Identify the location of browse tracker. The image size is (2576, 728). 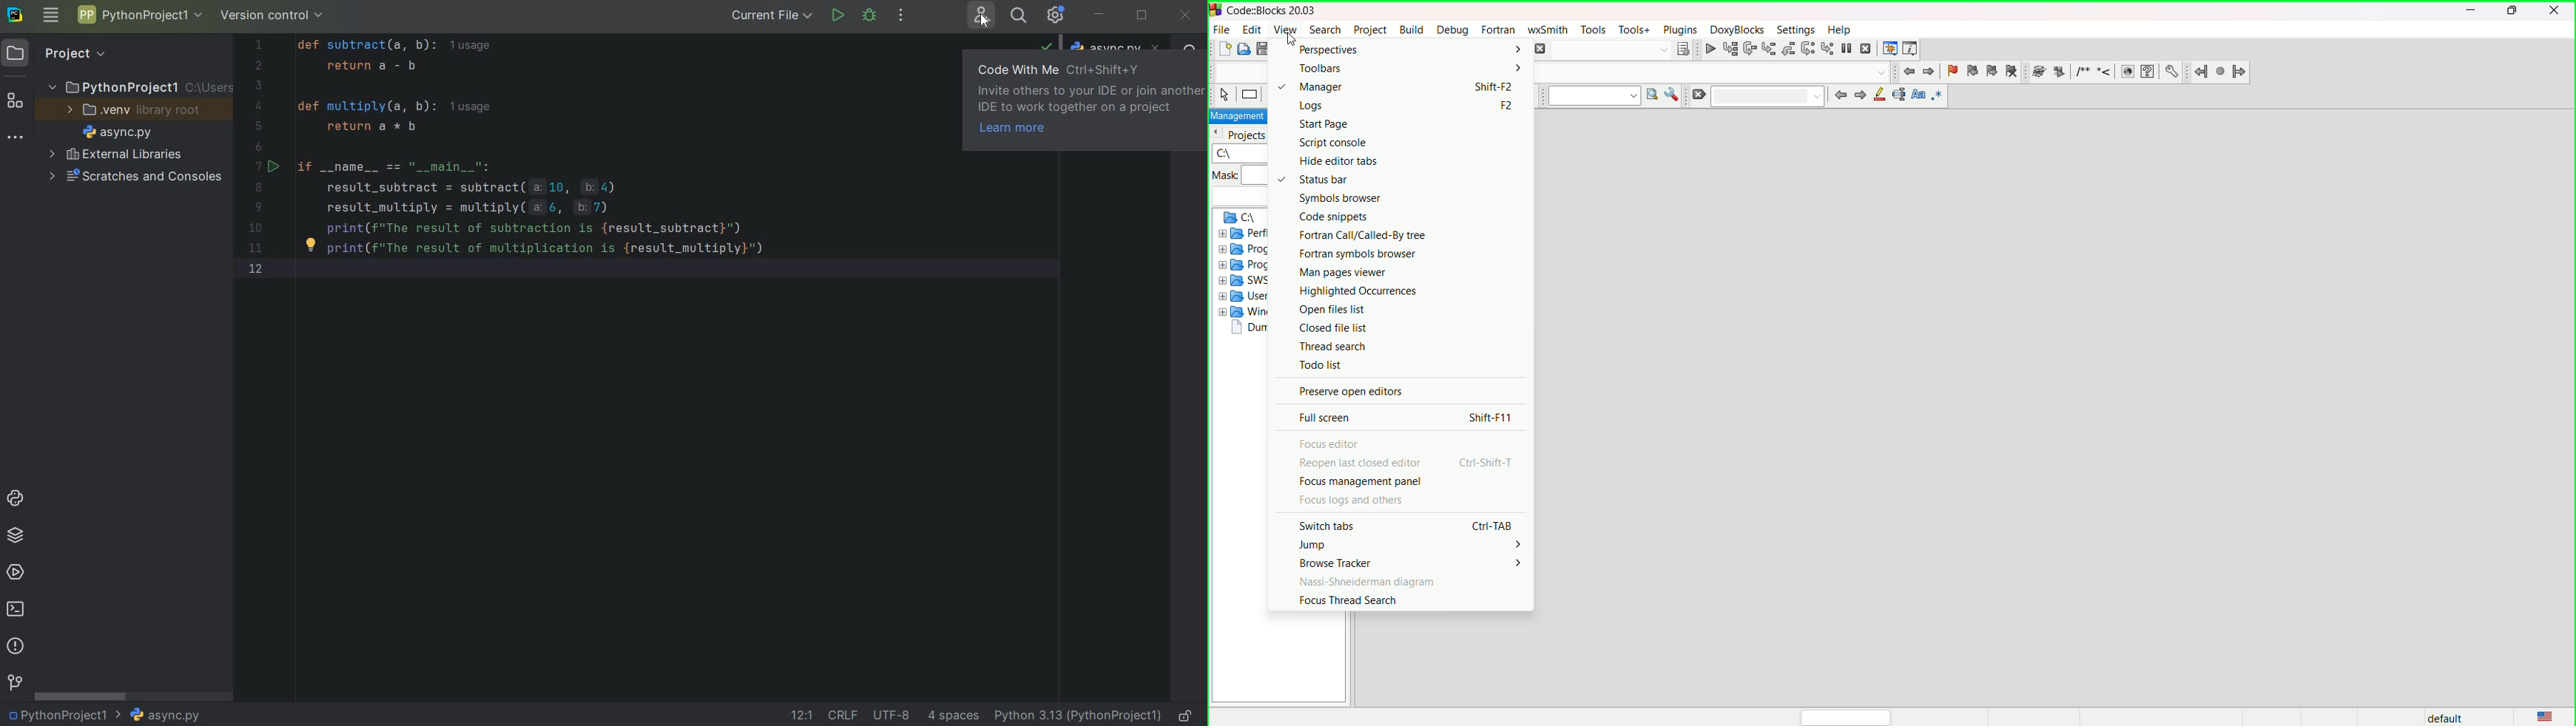
(1339, 562).